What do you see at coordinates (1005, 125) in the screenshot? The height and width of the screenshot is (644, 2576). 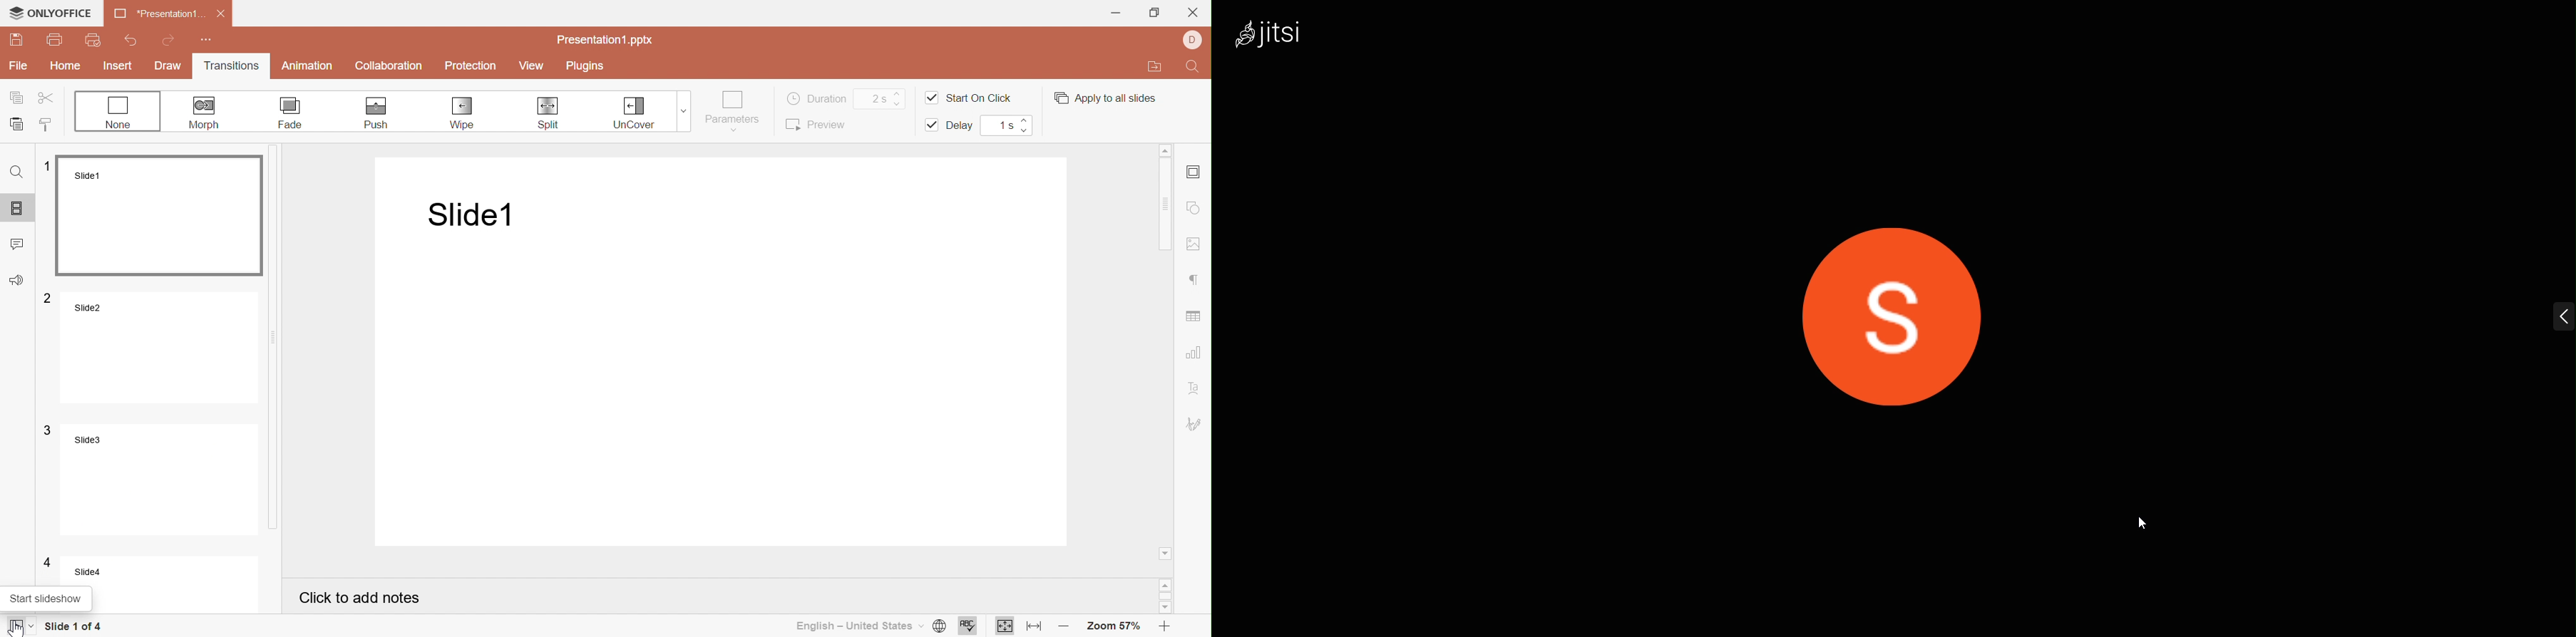 I see `1s` at bounding box center [1005, 125].